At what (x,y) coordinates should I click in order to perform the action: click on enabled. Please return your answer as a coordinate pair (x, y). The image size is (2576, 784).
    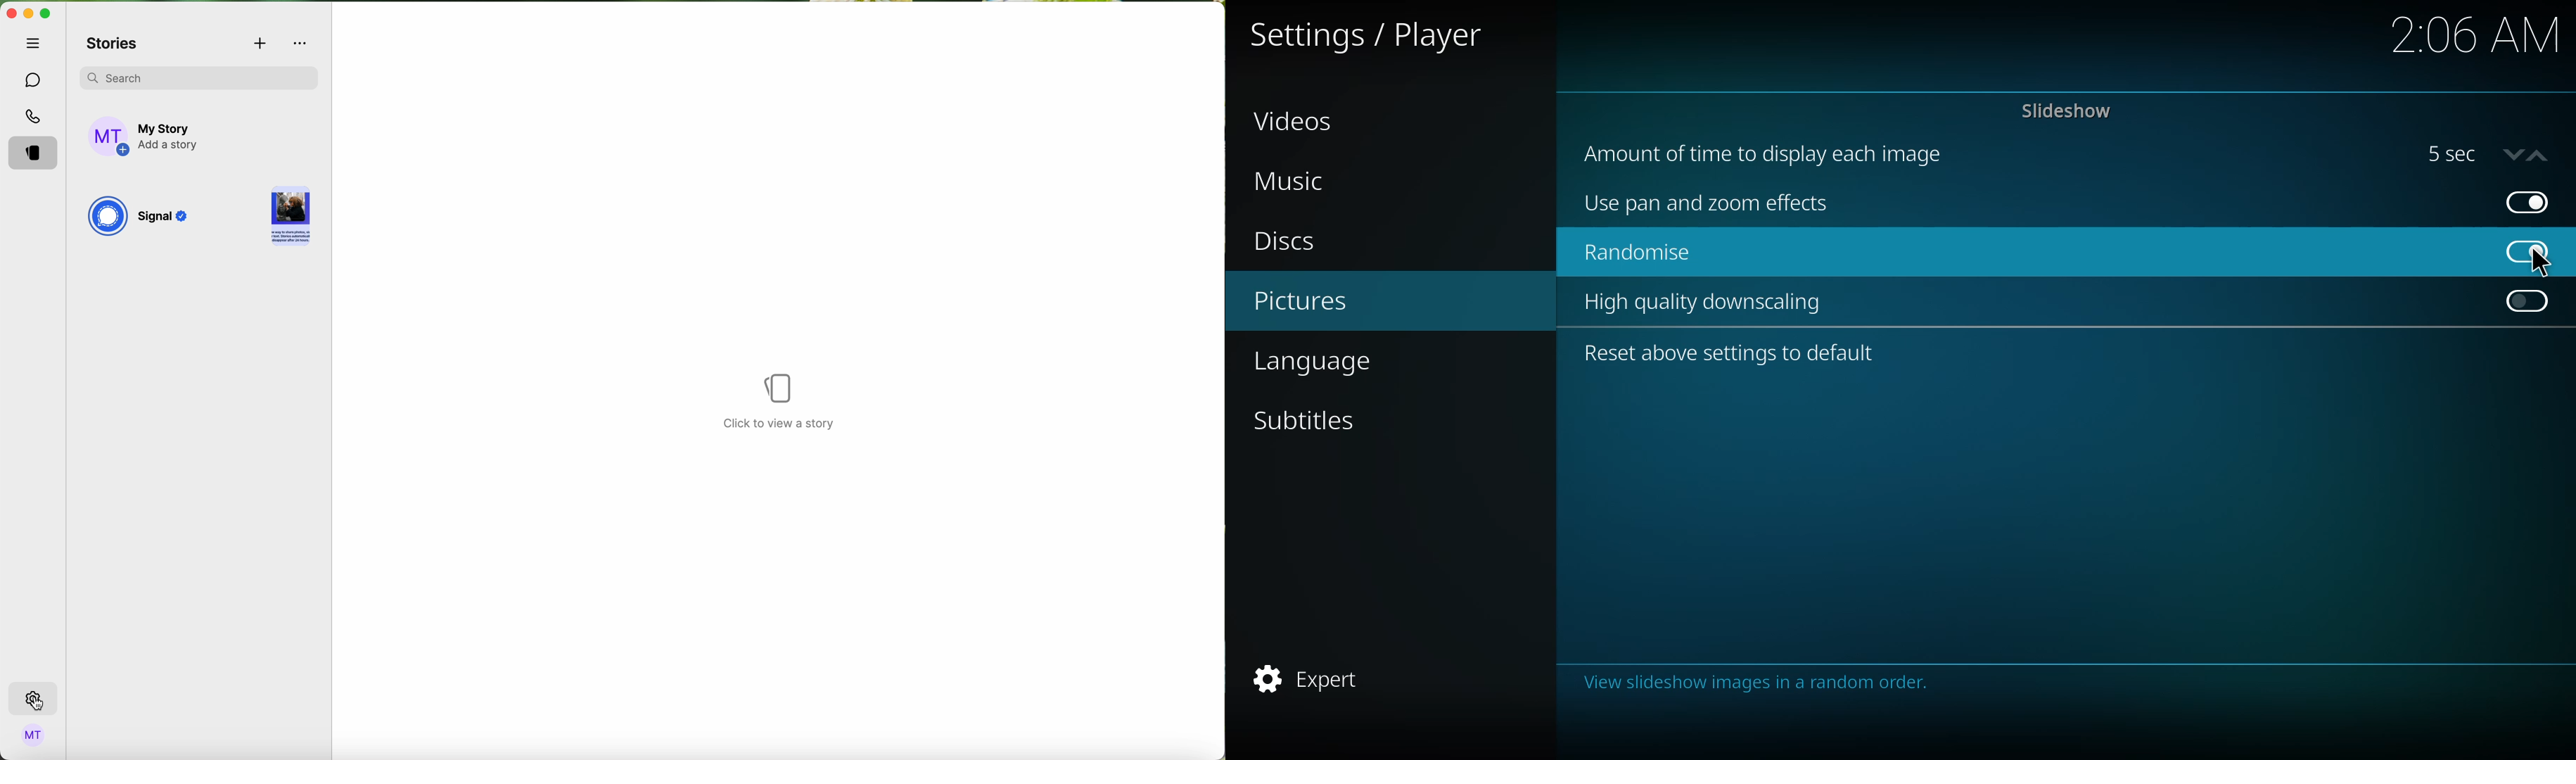
    Looking at the image, I should click on (2528, 201).